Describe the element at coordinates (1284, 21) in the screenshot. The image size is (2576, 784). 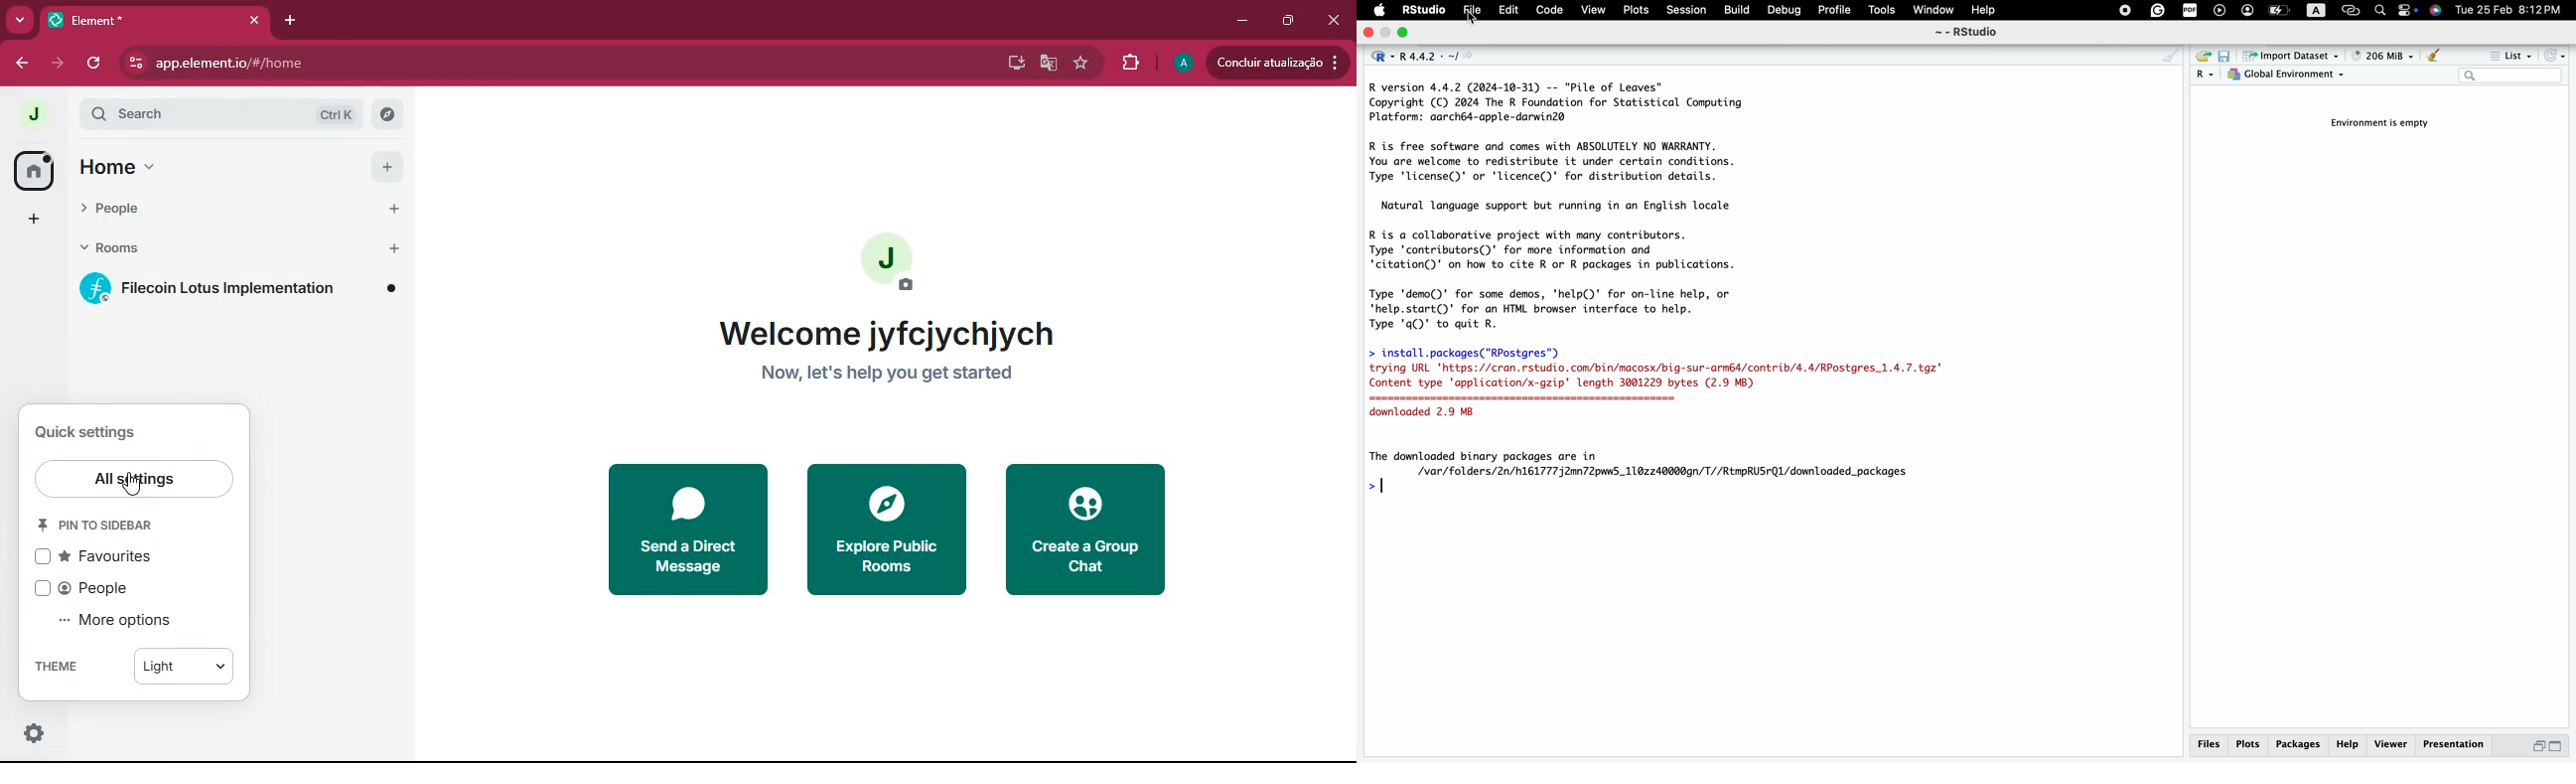
I see `maximize` at that location.